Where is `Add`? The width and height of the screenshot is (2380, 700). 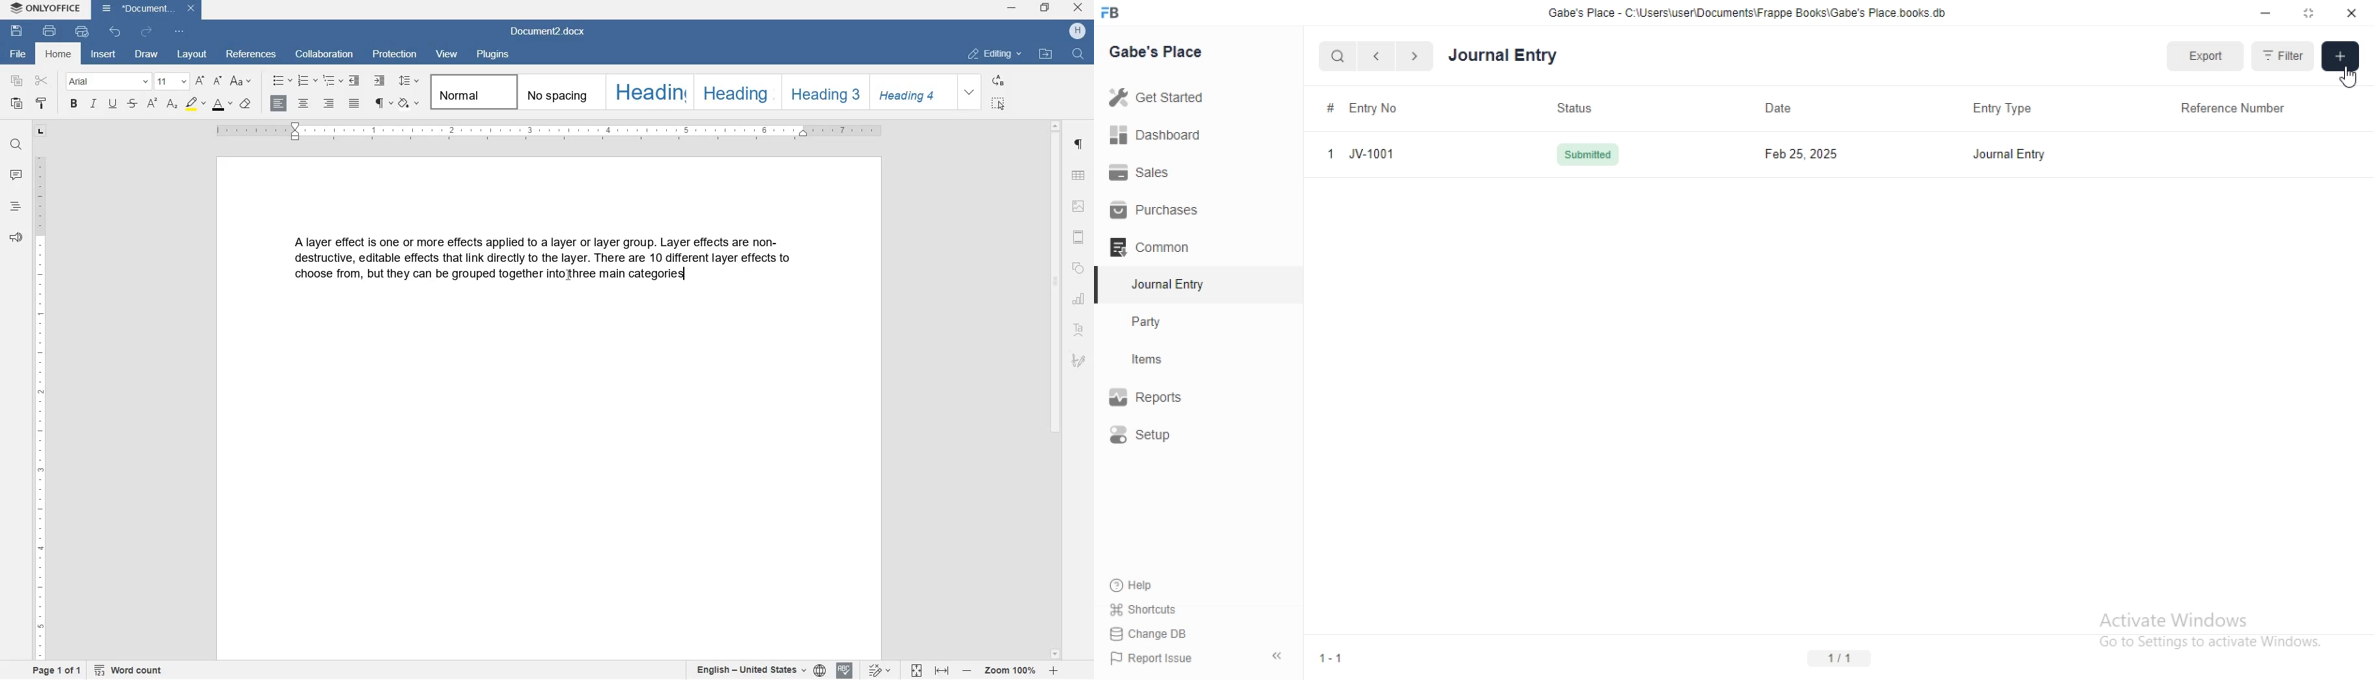
Add is located at coordinates (2342, 57).